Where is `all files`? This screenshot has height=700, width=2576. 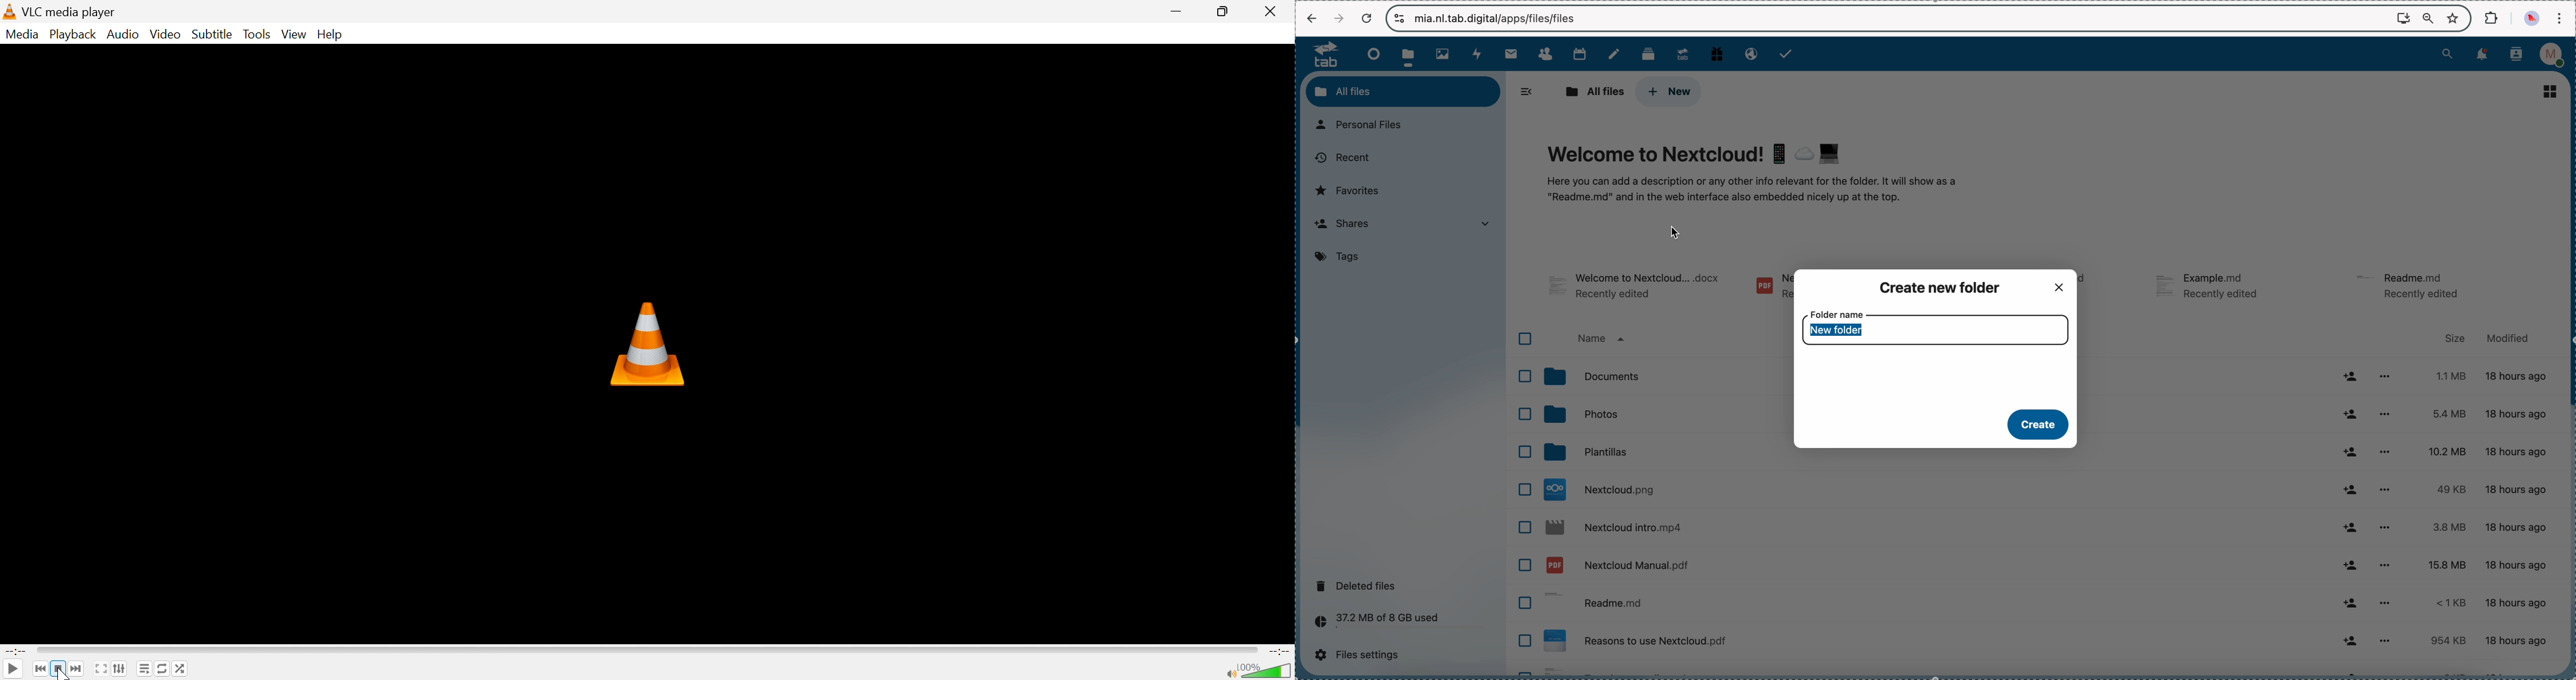
all files is located at coordinates (1592, 92).